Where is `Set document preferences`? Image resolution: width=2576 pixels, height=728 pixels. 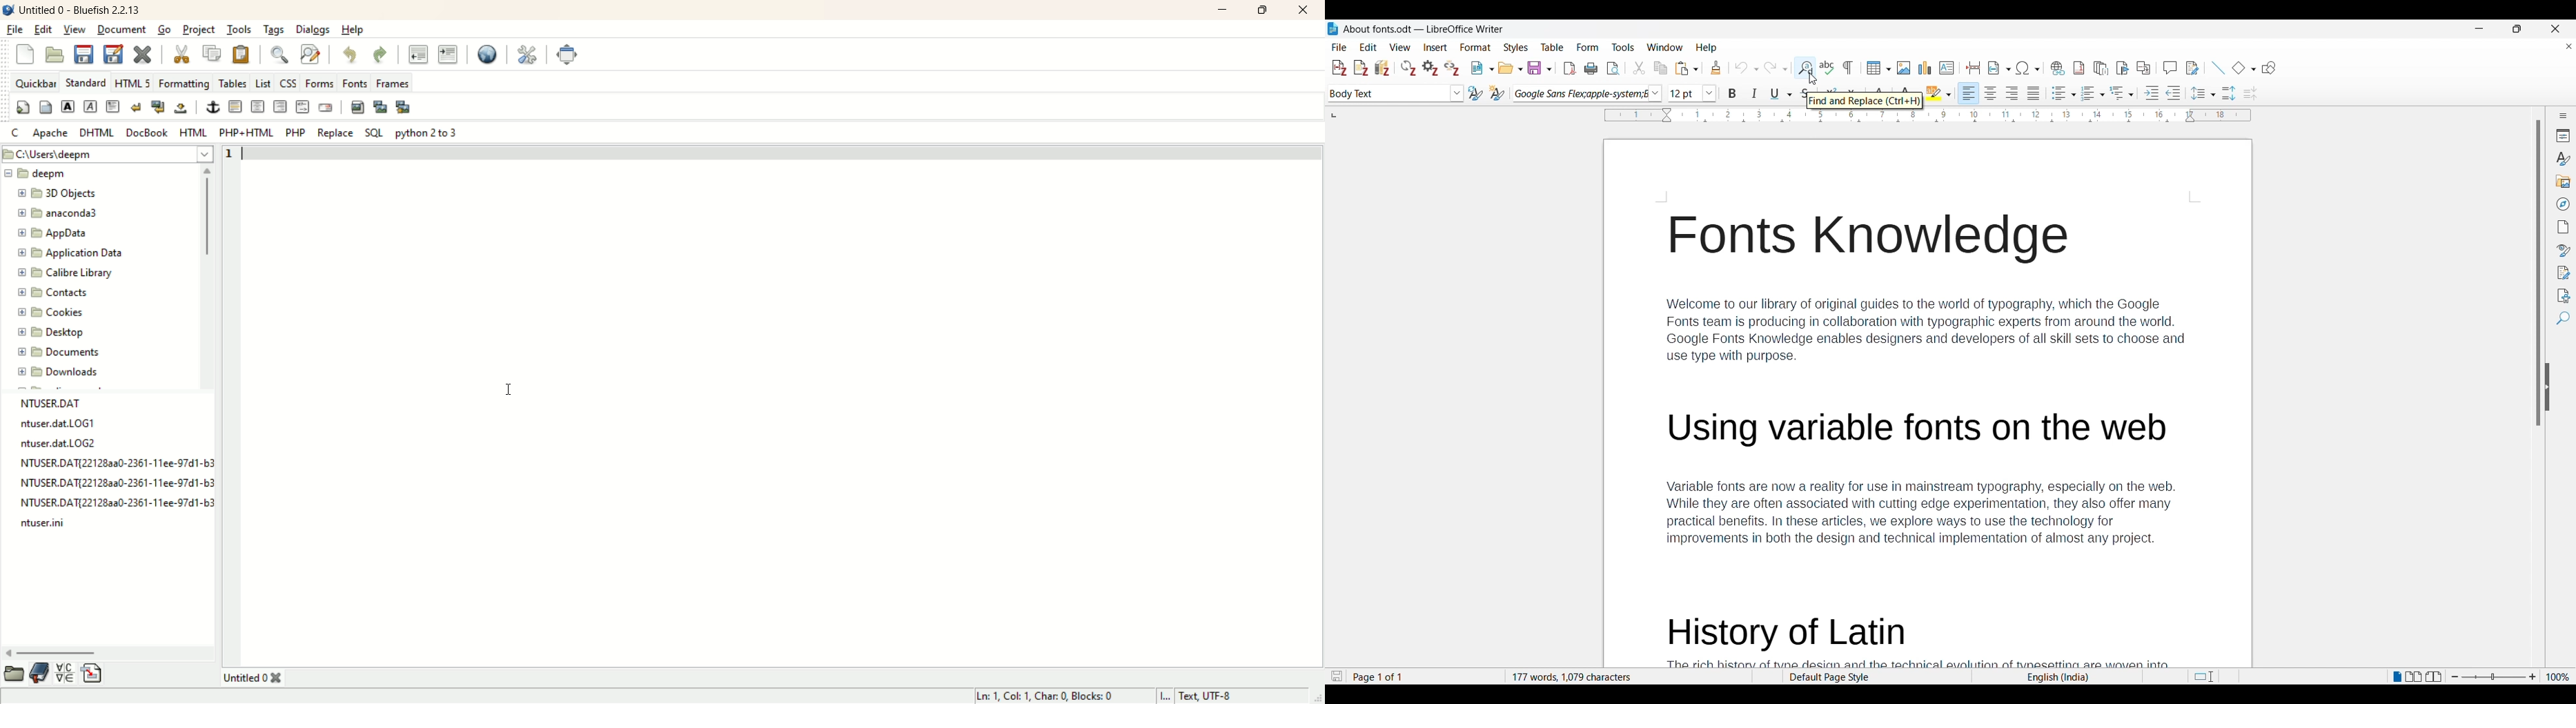
Set document preferences is located at coordinates (1431, 67).